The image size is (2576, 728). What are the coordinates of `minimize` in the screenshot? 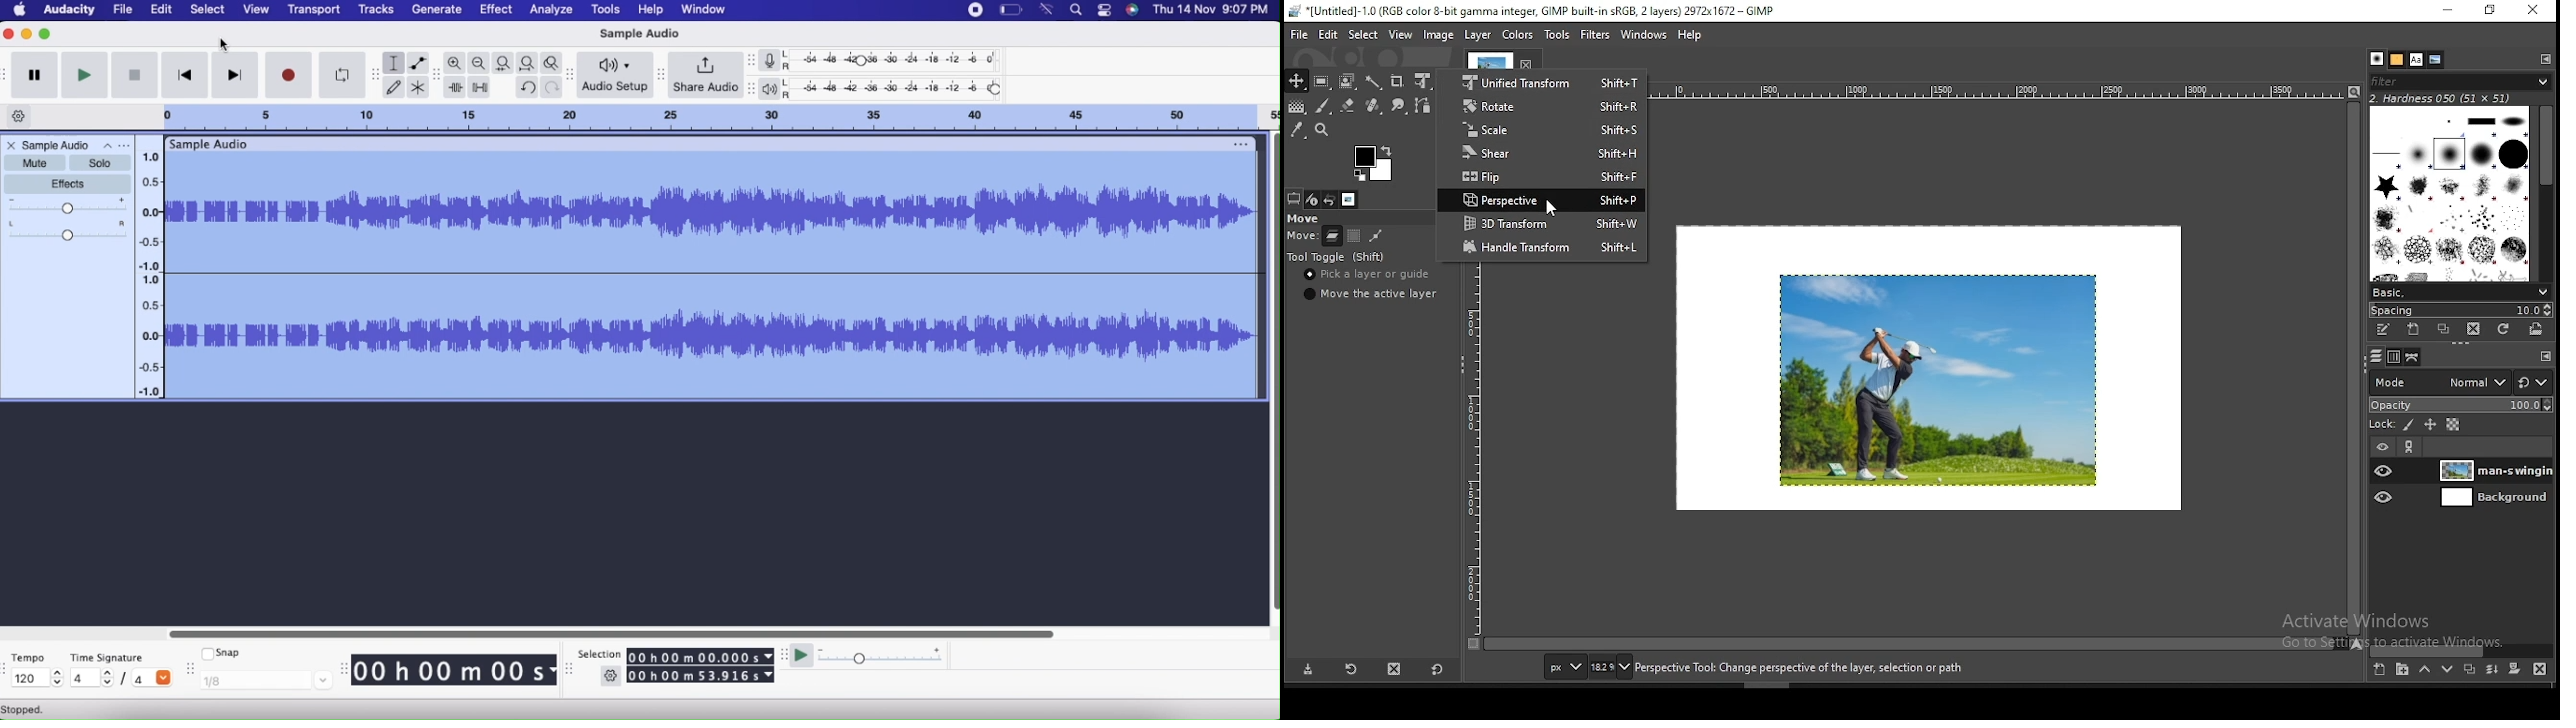 It's located at (2447, 10).